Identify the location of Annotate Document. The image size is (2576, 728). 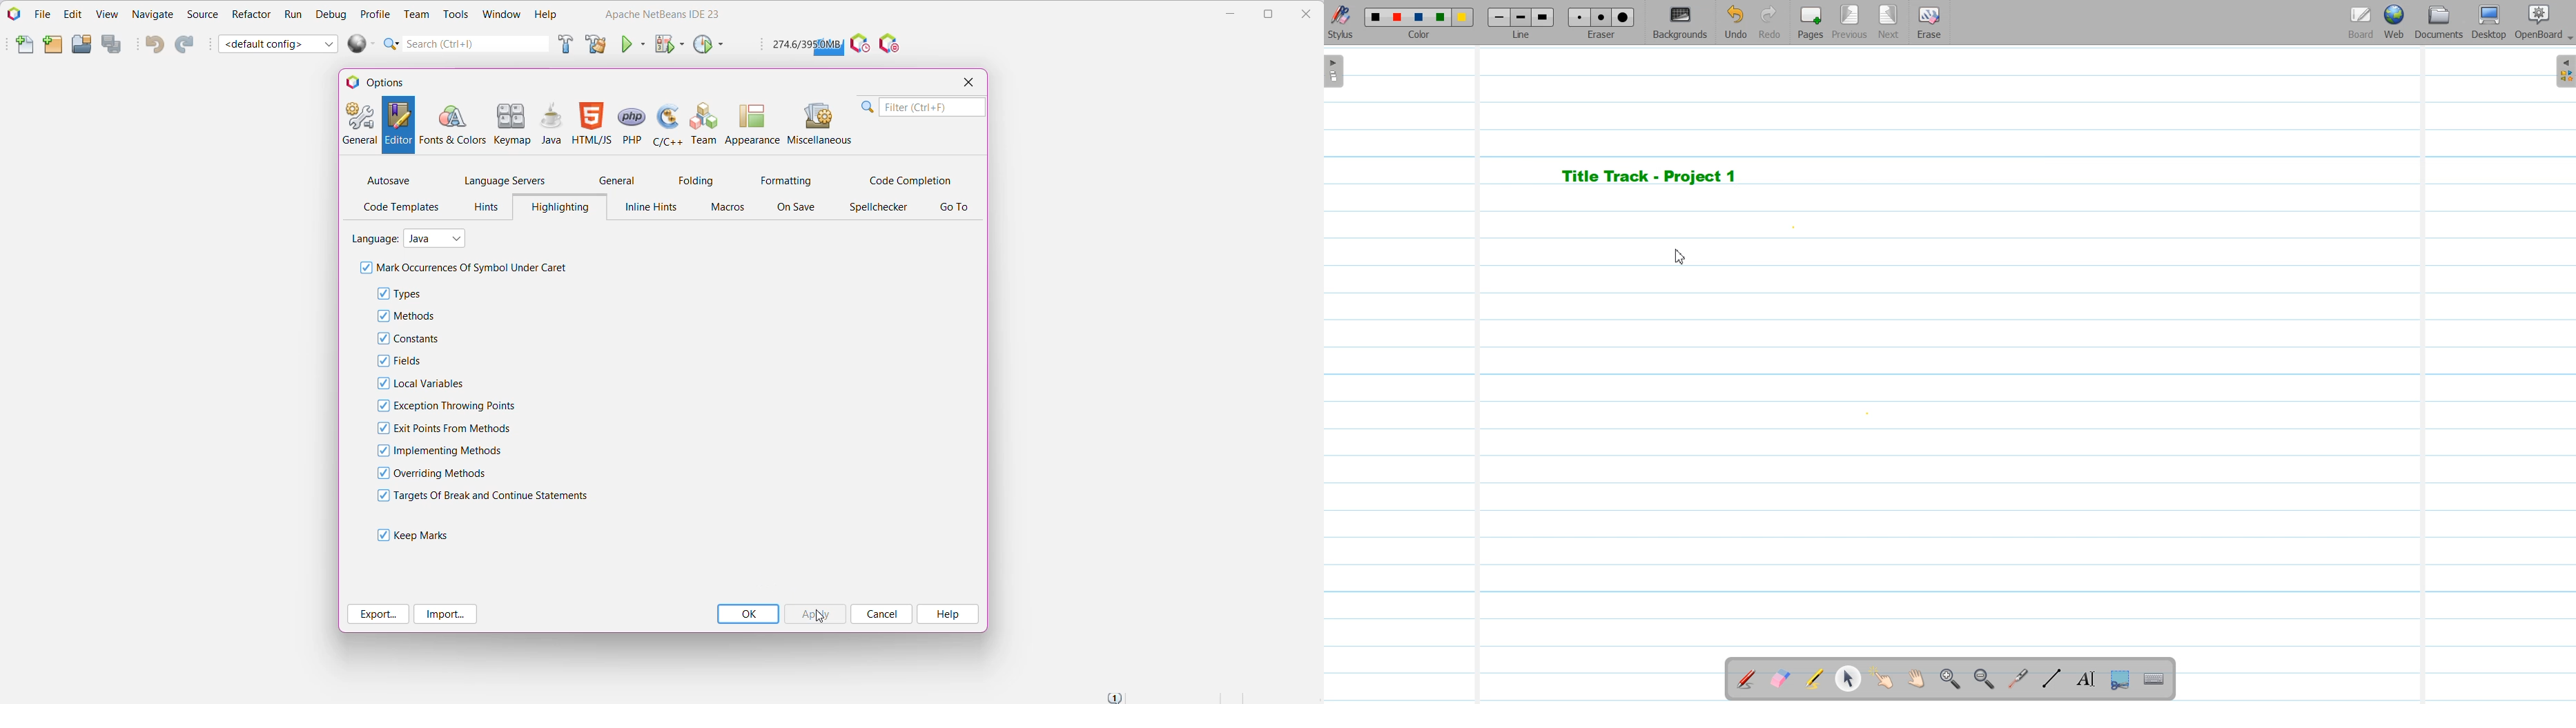
(1746, 679).